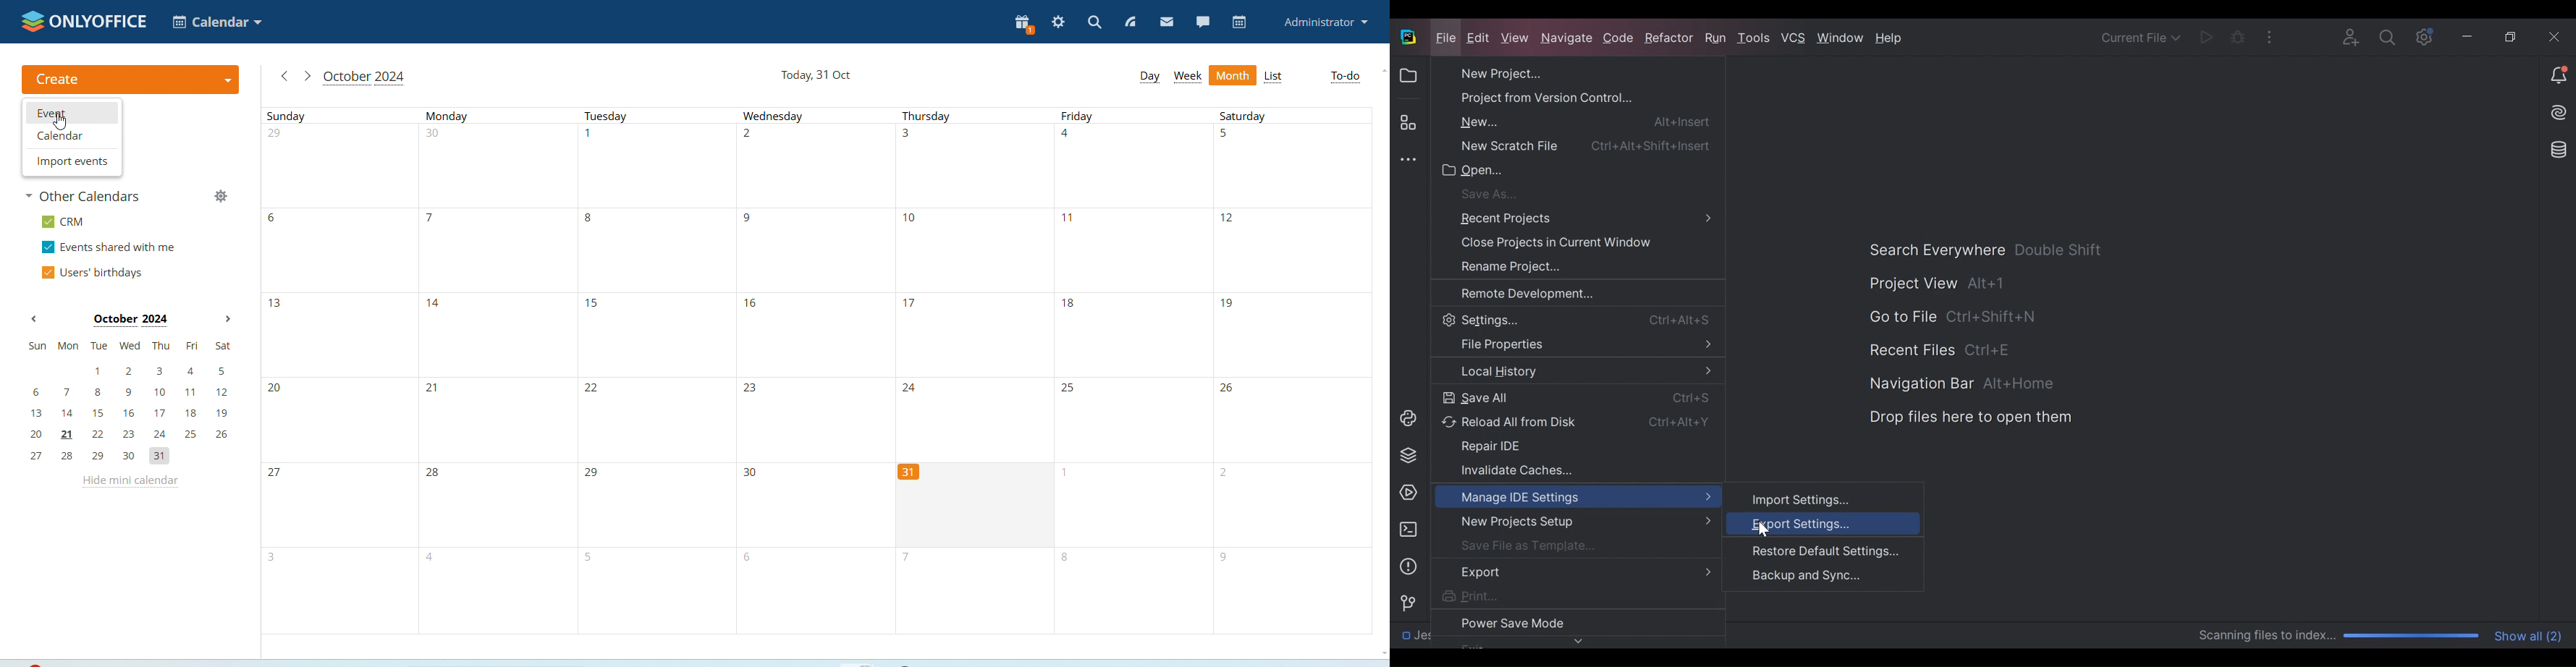 This screenshot has height=672, width=2576. What do you see at coordinates (2466, 35) in the screenshot?
I see `Minimize` at bounding box center [2466, 35].